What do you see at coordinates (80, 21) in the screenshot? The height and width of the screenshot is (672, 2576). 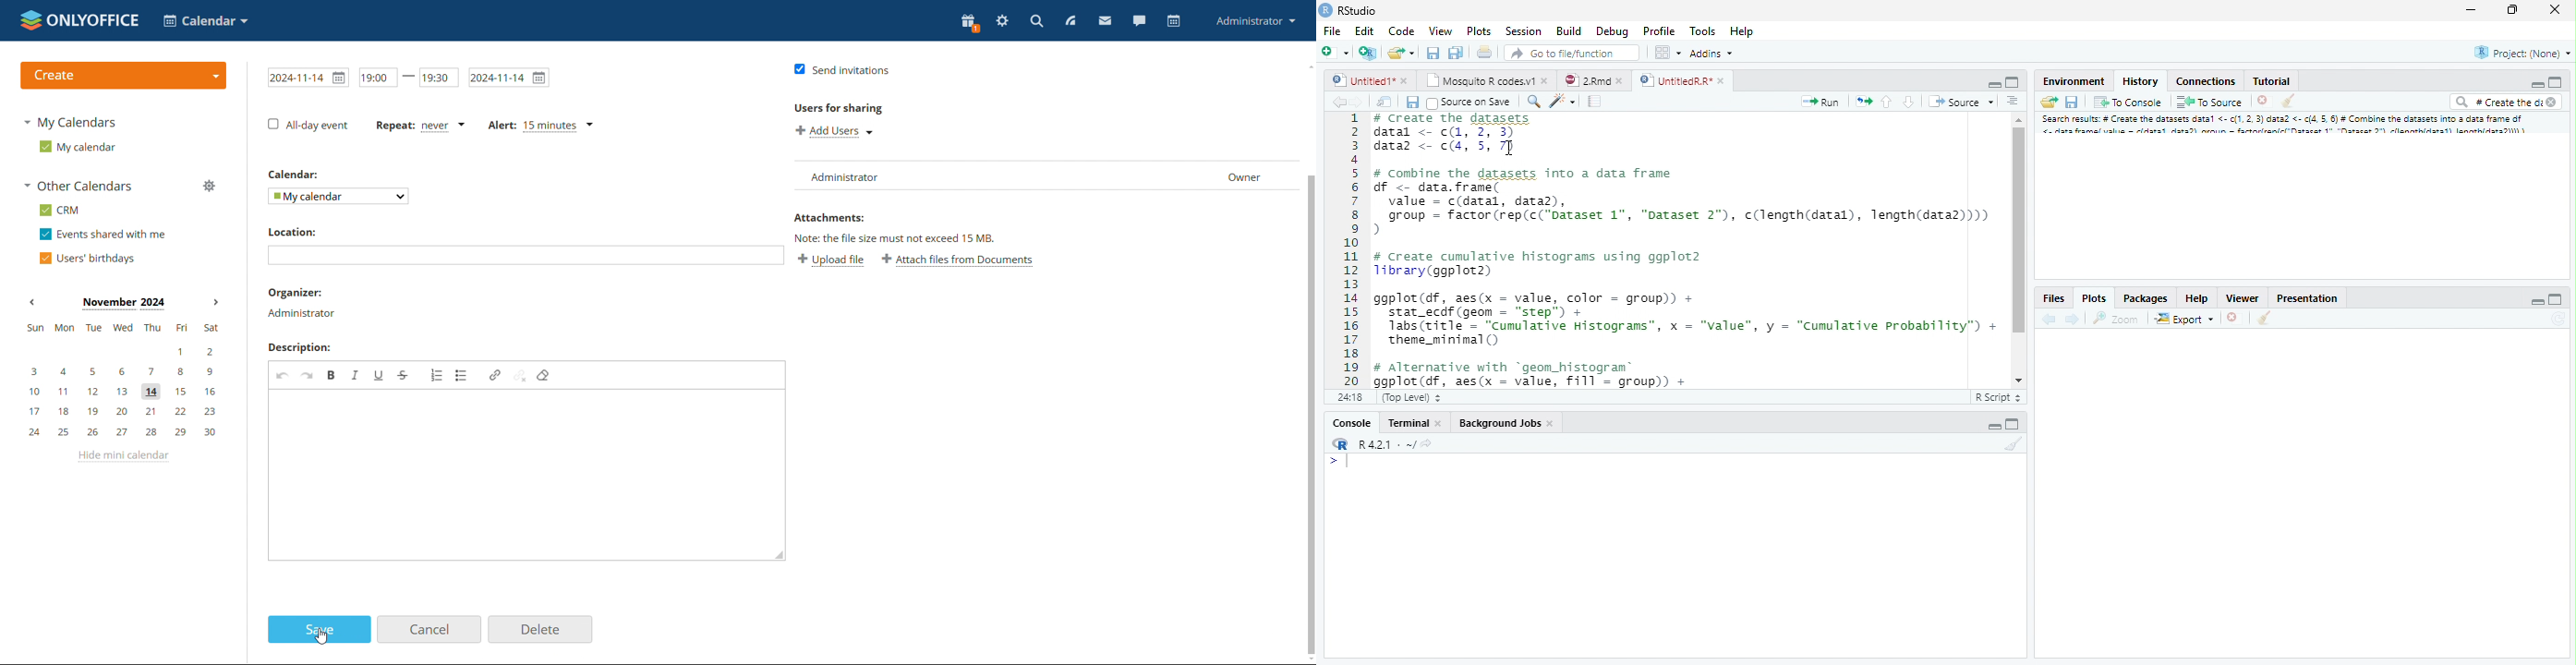 I see `logo` at bounding box center [80, 21].